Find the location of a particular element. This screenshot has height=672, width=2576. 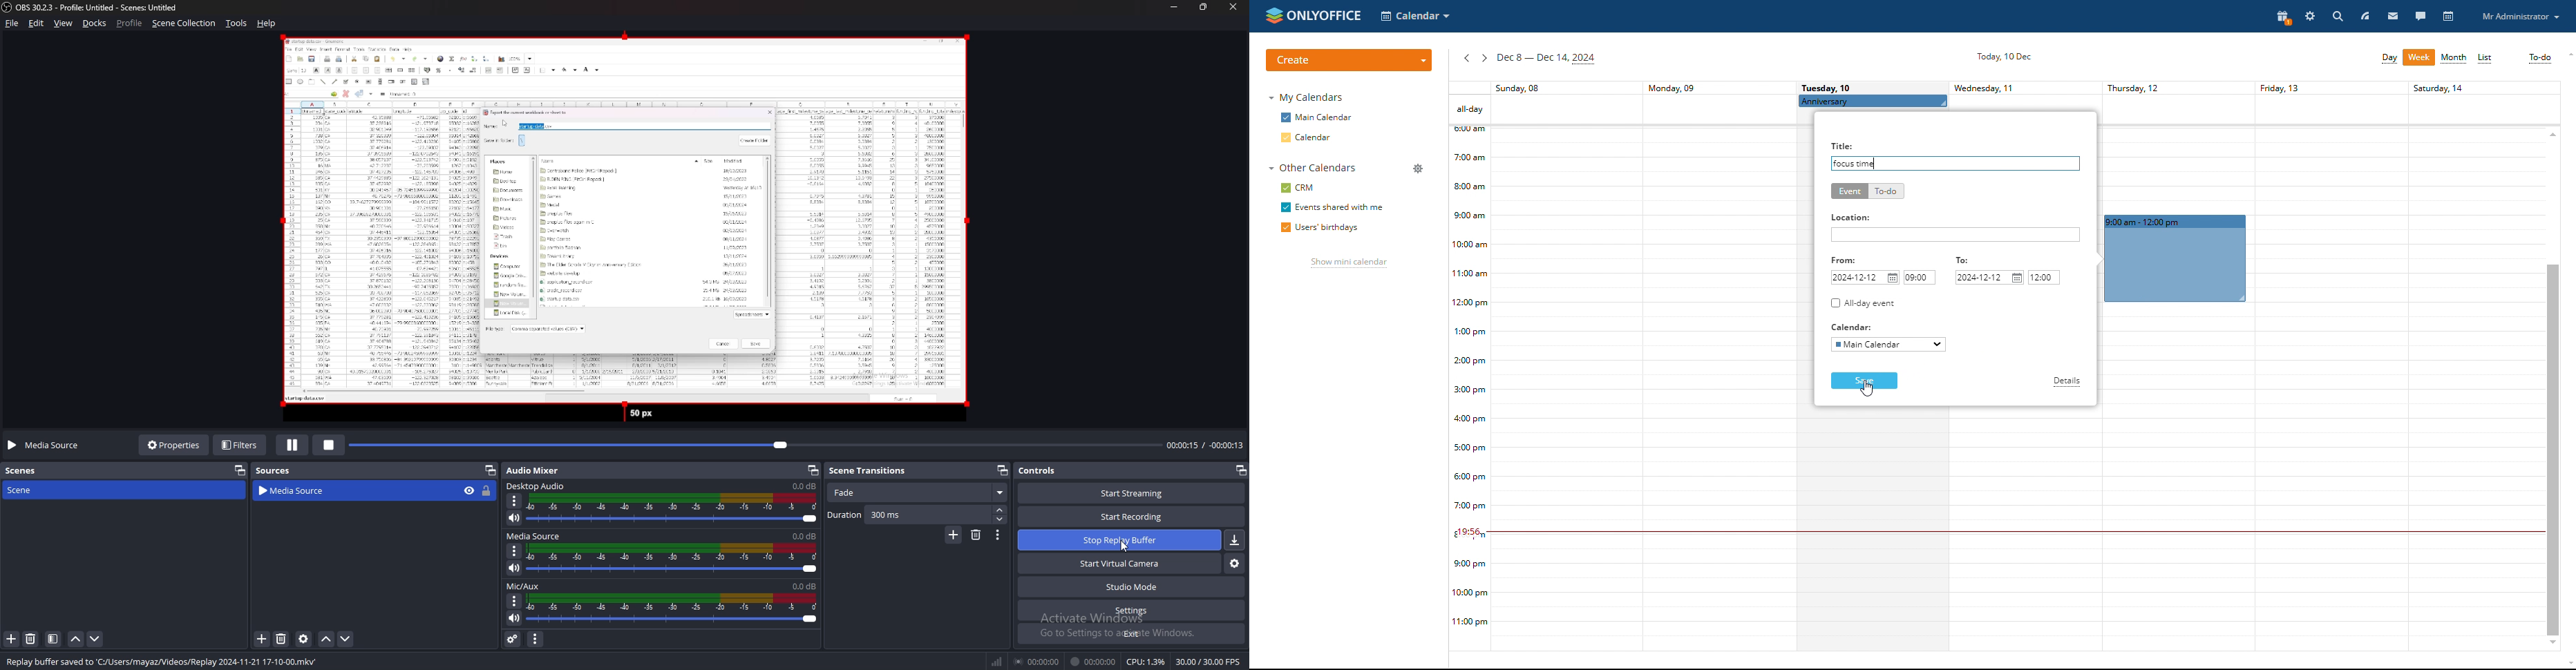

options is located at coordinates (515, 501).